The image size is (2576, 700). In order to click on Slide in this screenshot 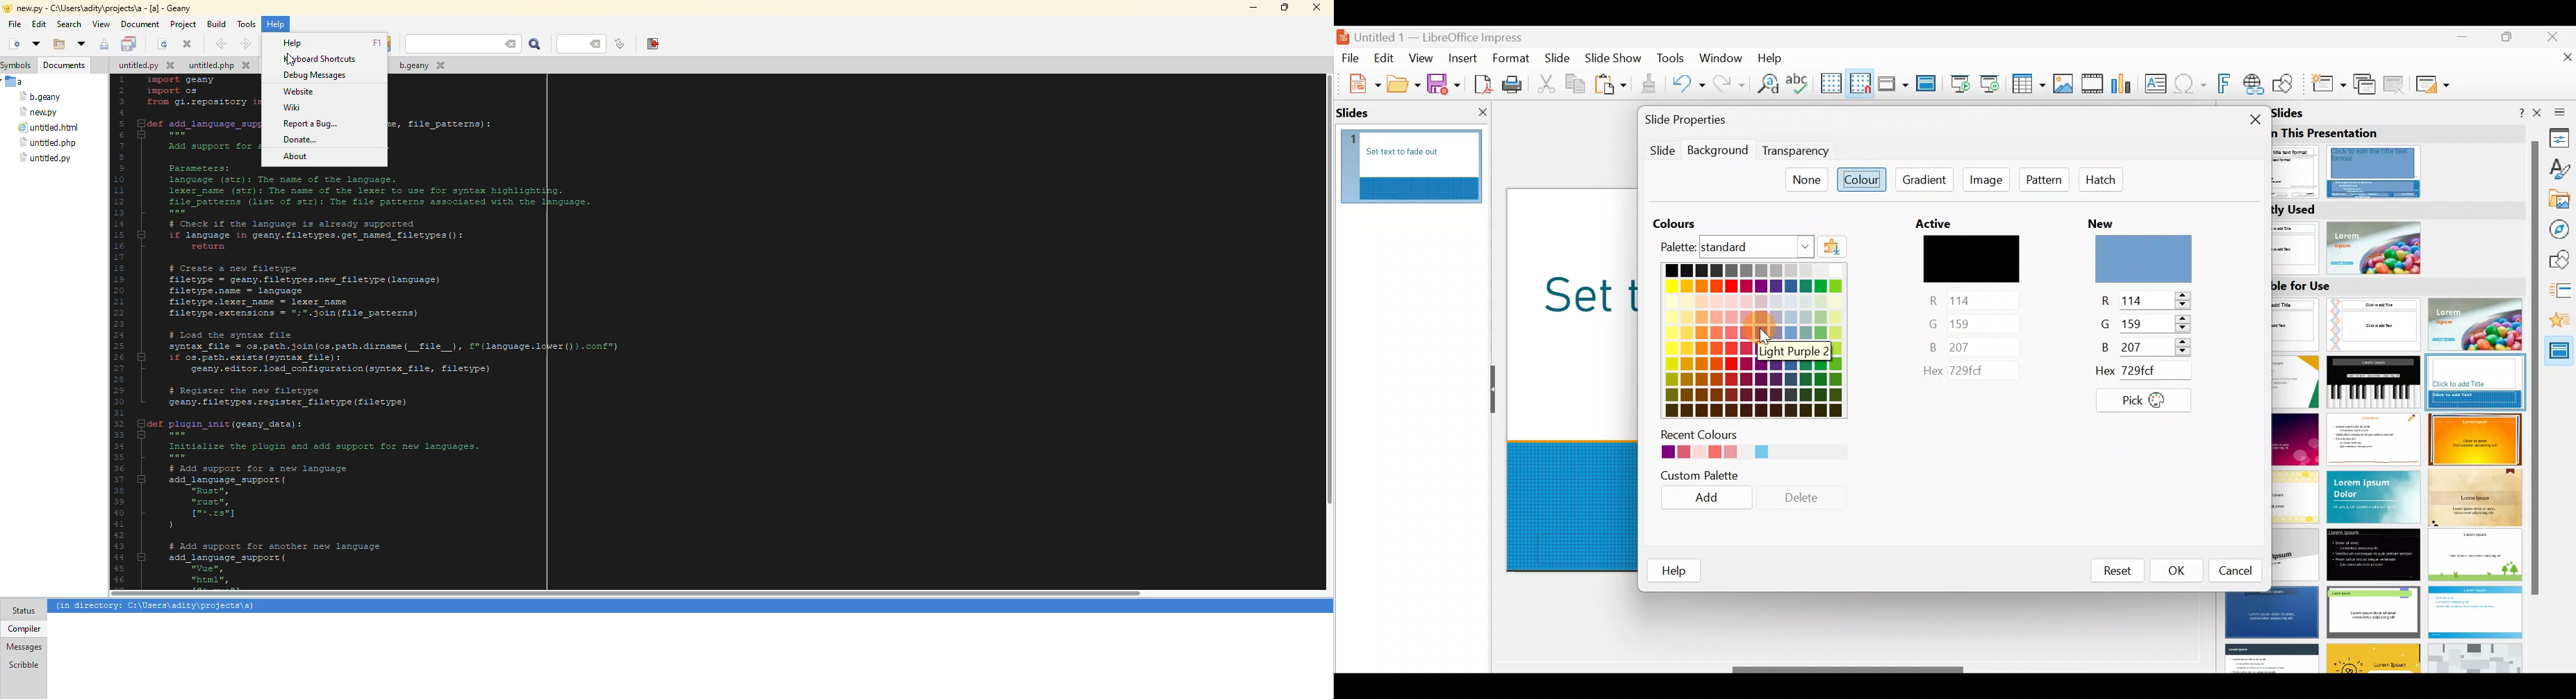, I will do `click(1659, 151)`.